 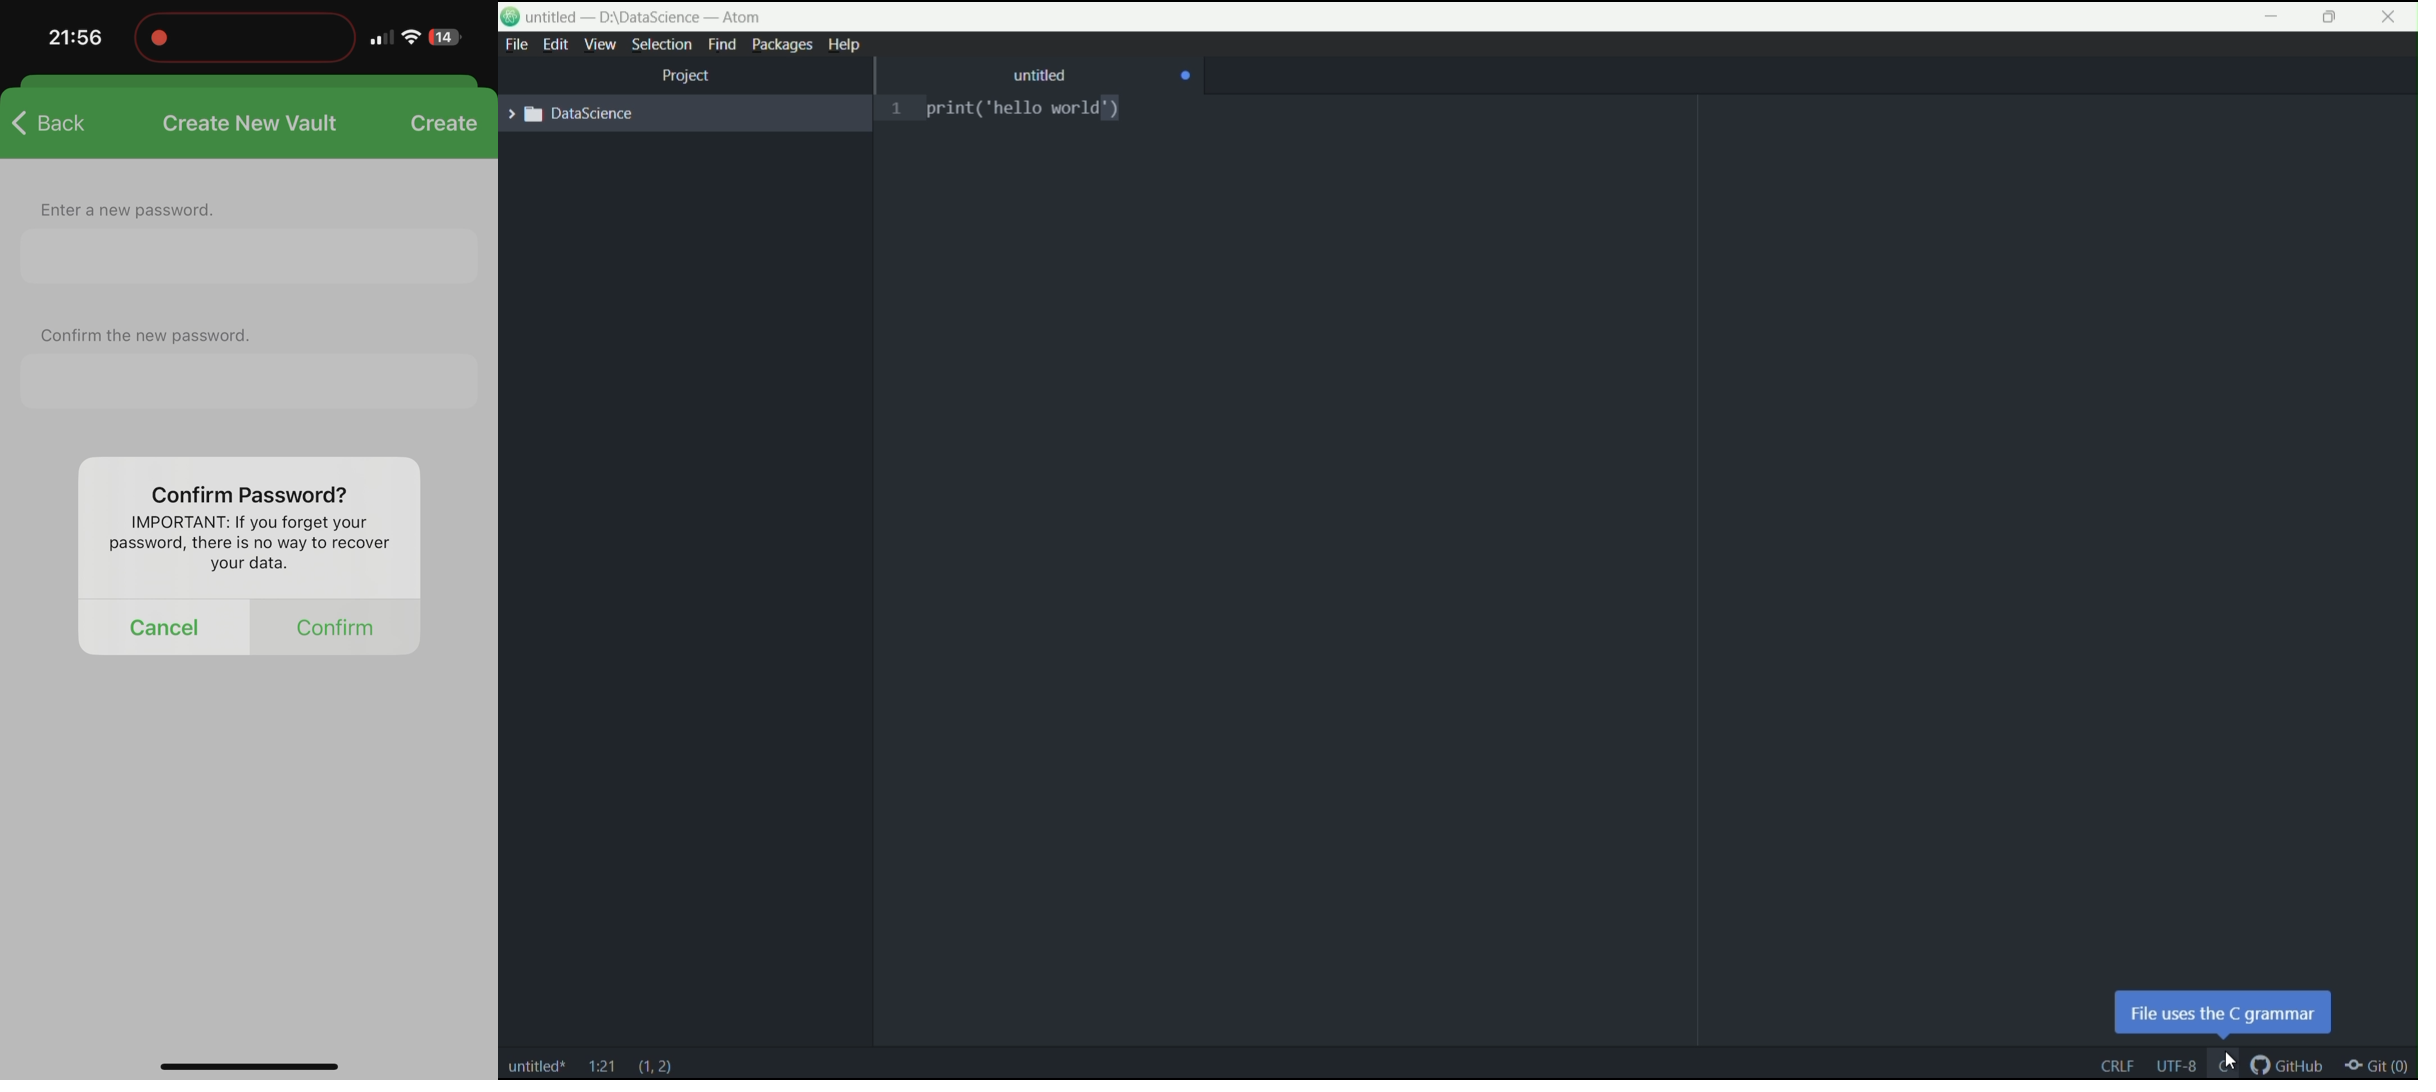 What do you see at coordinates (781, 44) in the screenshot?
I see `packages menu` at bounding box center [781, 44].